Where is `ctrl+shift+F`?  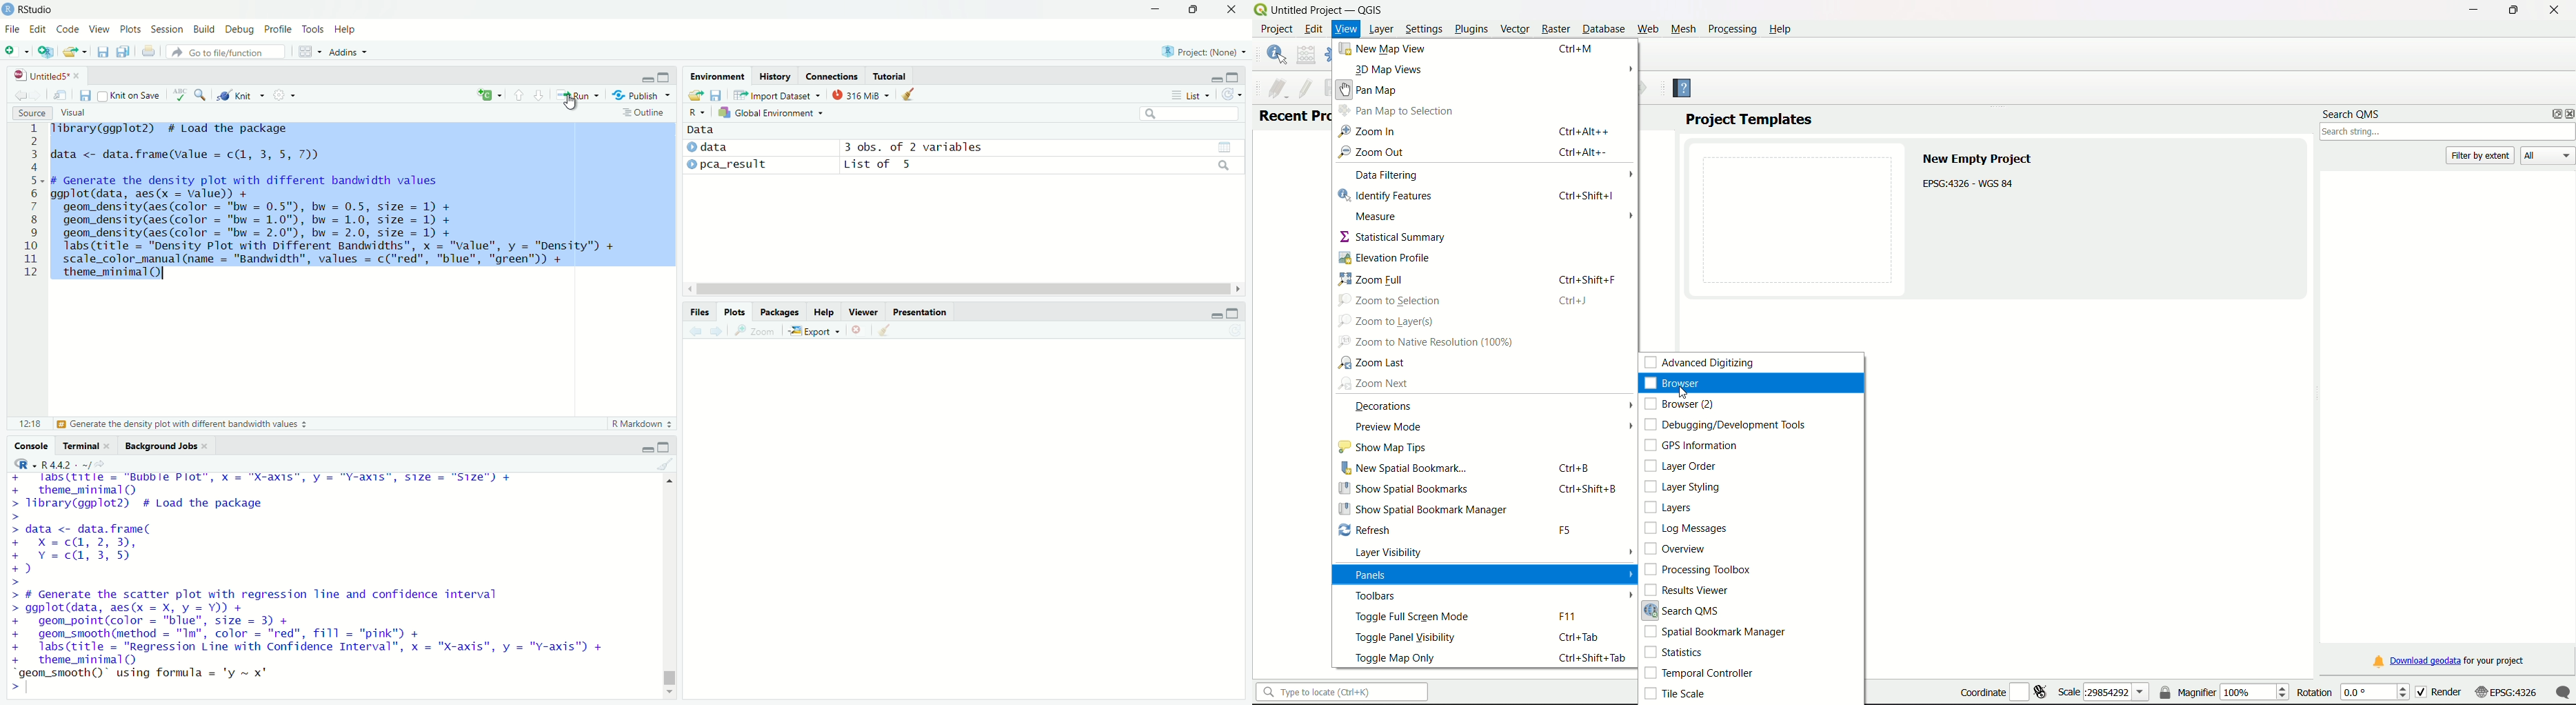
ctrl+shift+F is located at coordinates (1589, 279).